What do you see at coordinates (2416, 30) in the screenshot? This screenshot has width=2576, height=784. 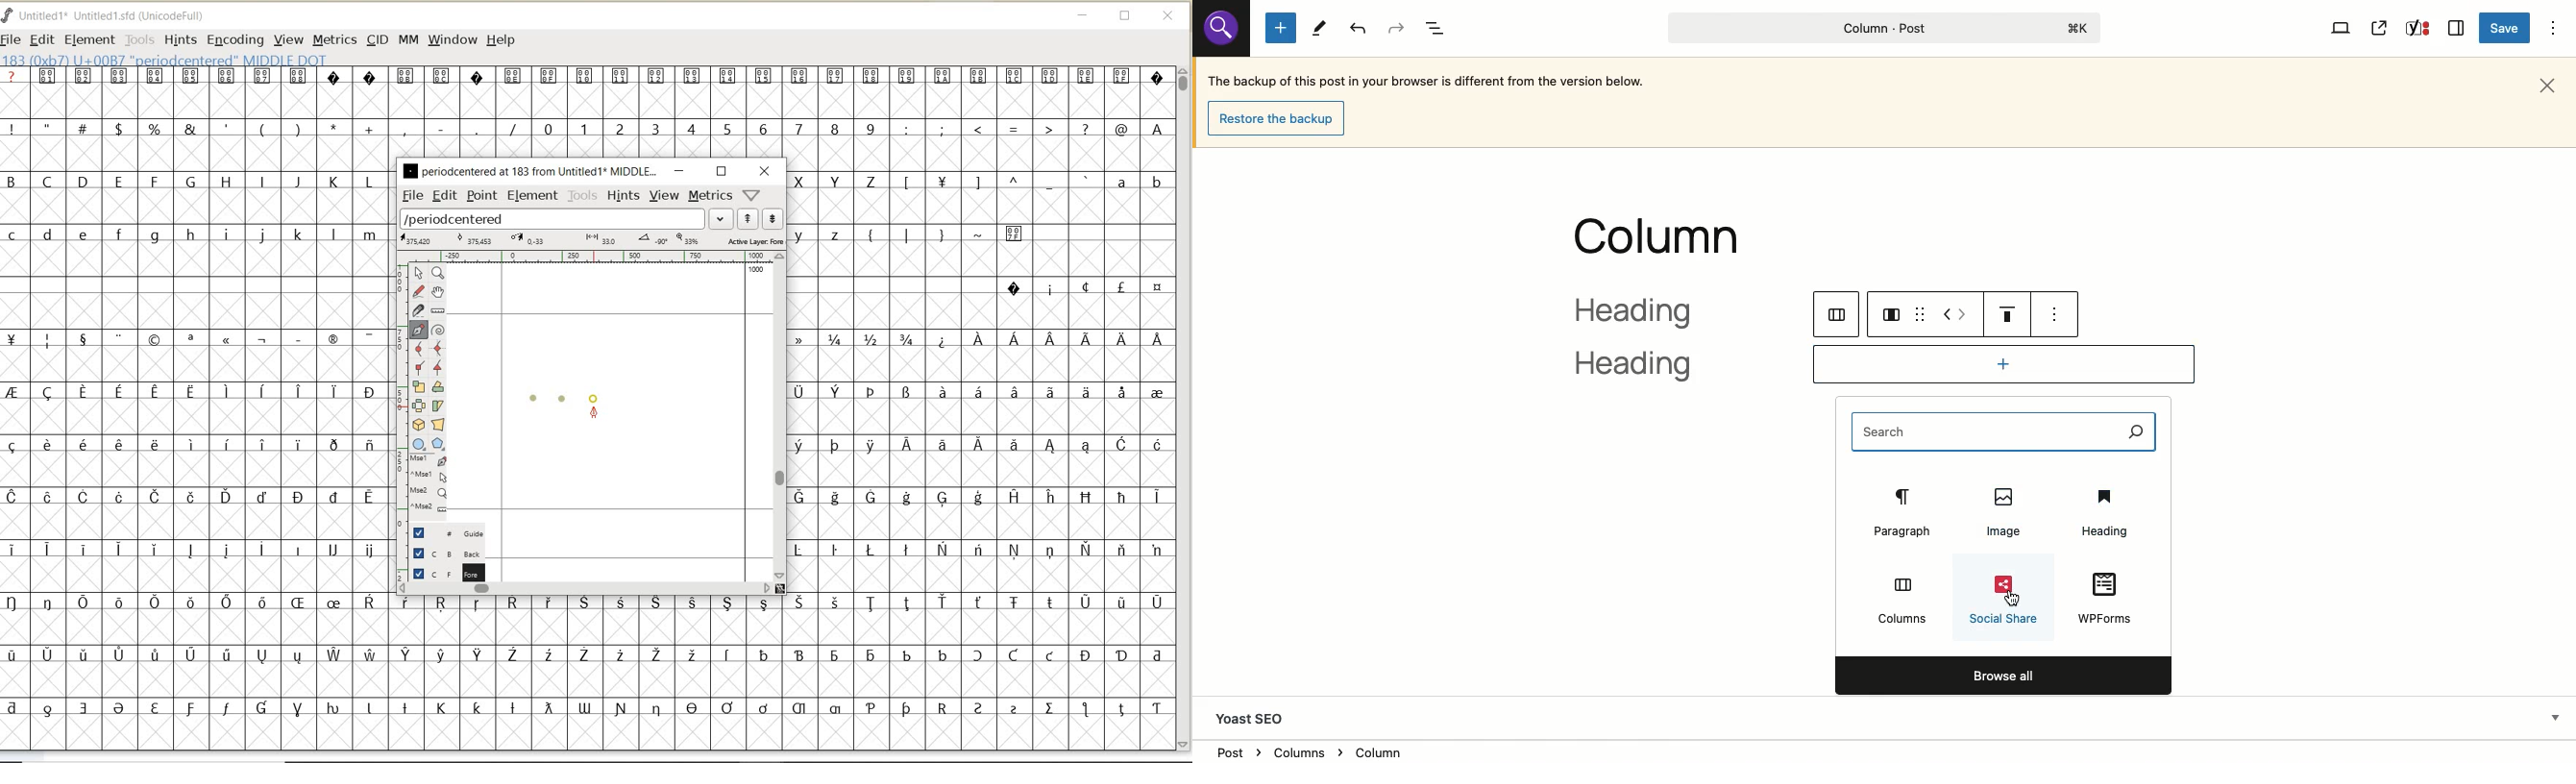 I see `Yoast` at bounding box center [2416, 30].